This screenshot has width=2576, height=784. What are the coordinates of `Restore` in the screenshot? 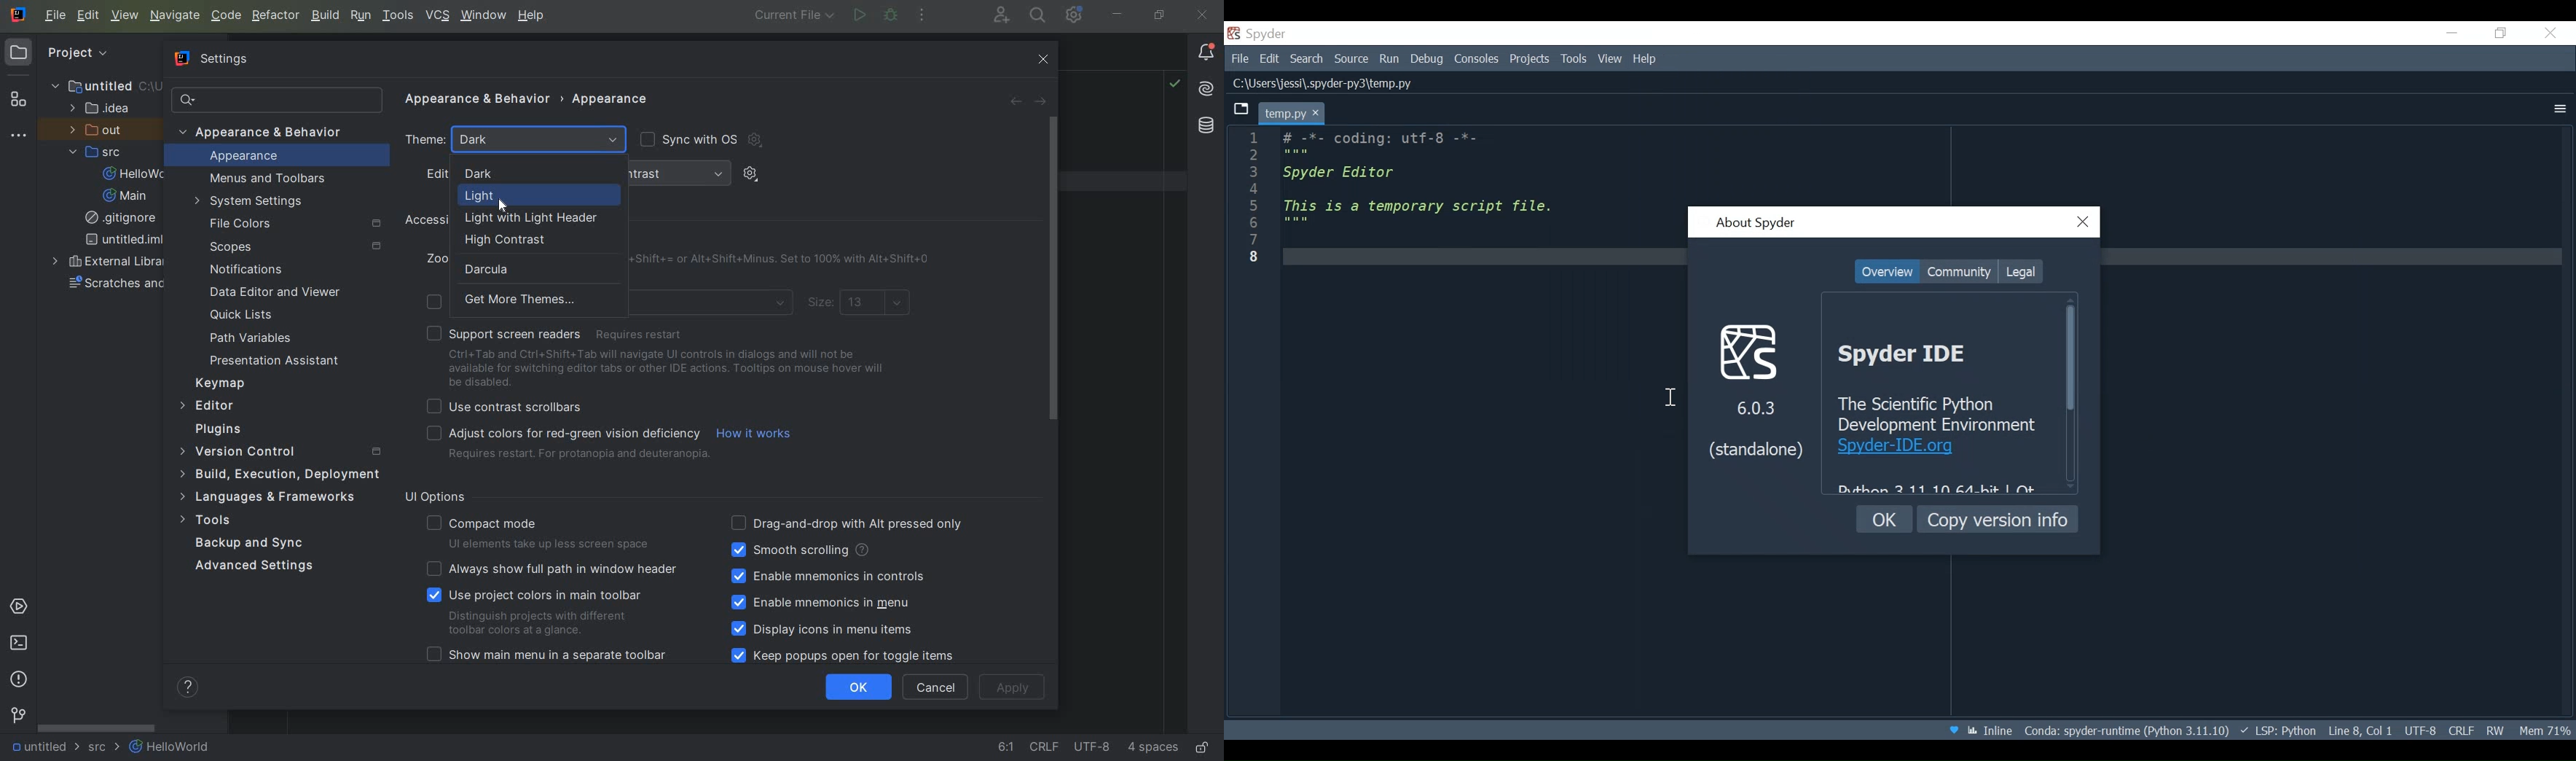 It's located at (2502, 33).